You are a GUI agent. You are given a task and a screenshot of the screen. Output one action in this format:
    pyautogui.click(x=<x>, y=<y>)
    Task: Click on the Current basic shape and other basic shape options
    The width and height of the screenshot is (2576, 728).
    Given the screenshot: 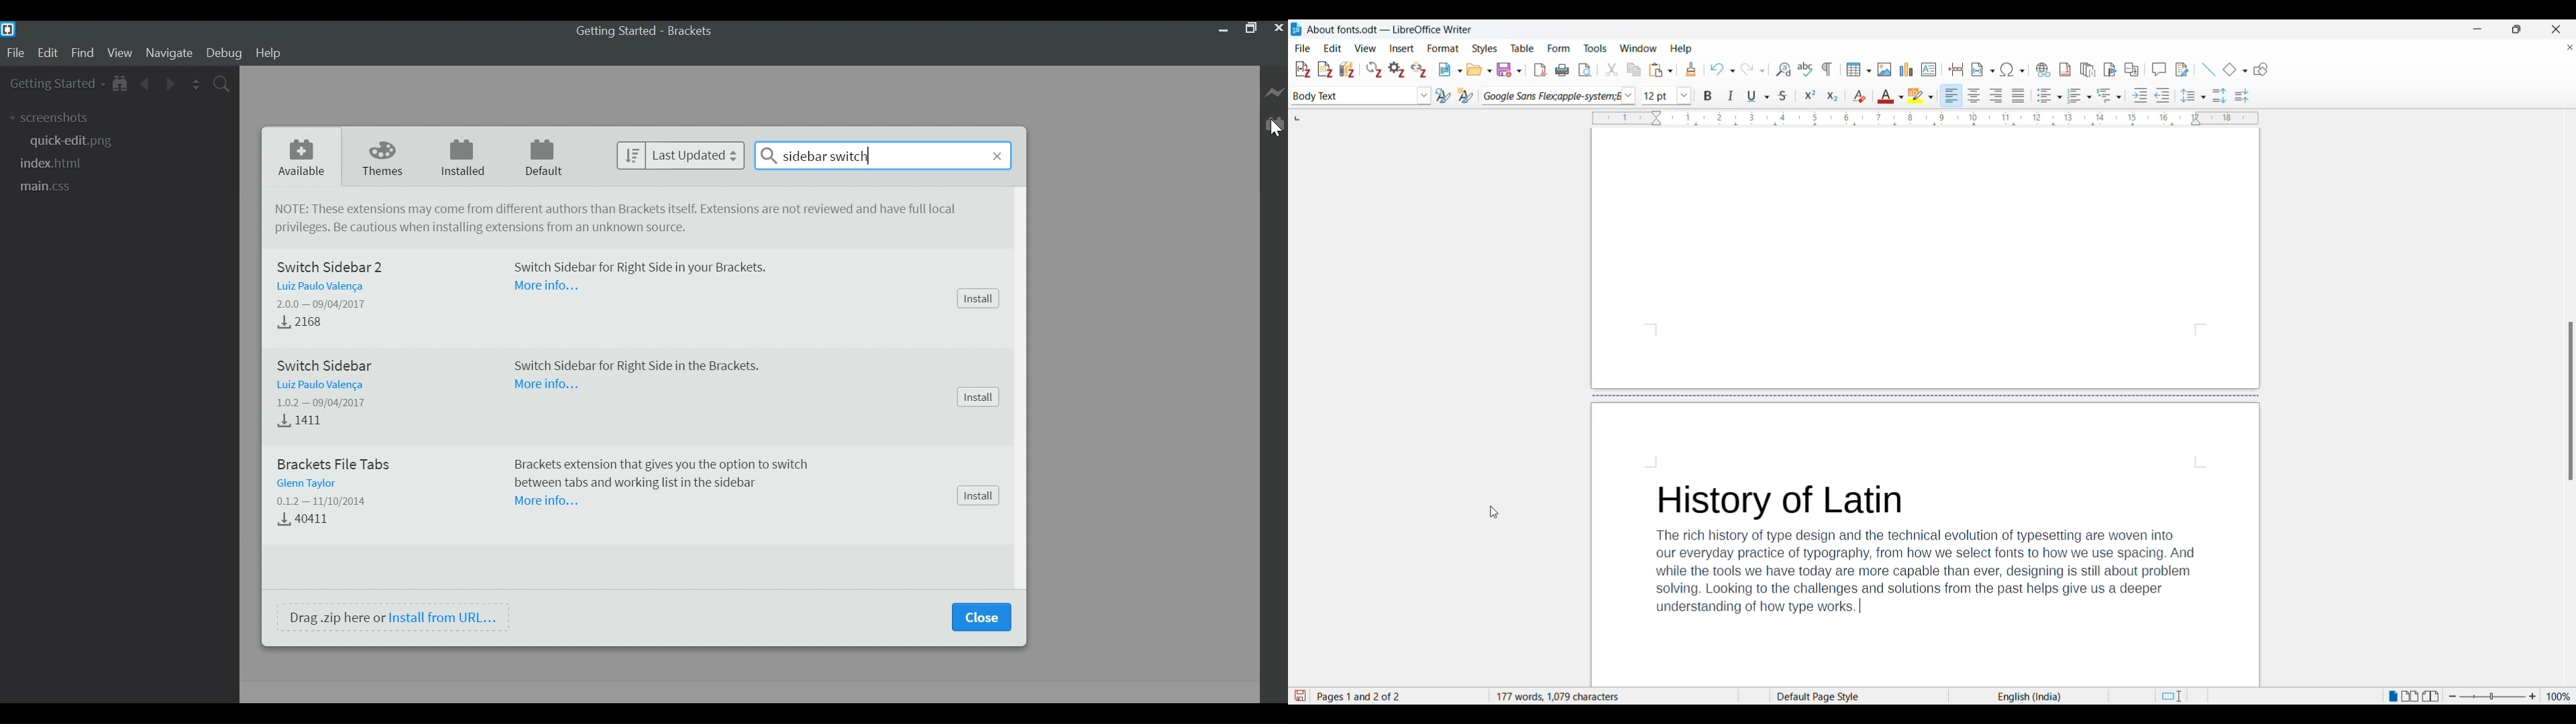 What is the action you would take?
    pyautogui.click(x=2235, y=69)
    